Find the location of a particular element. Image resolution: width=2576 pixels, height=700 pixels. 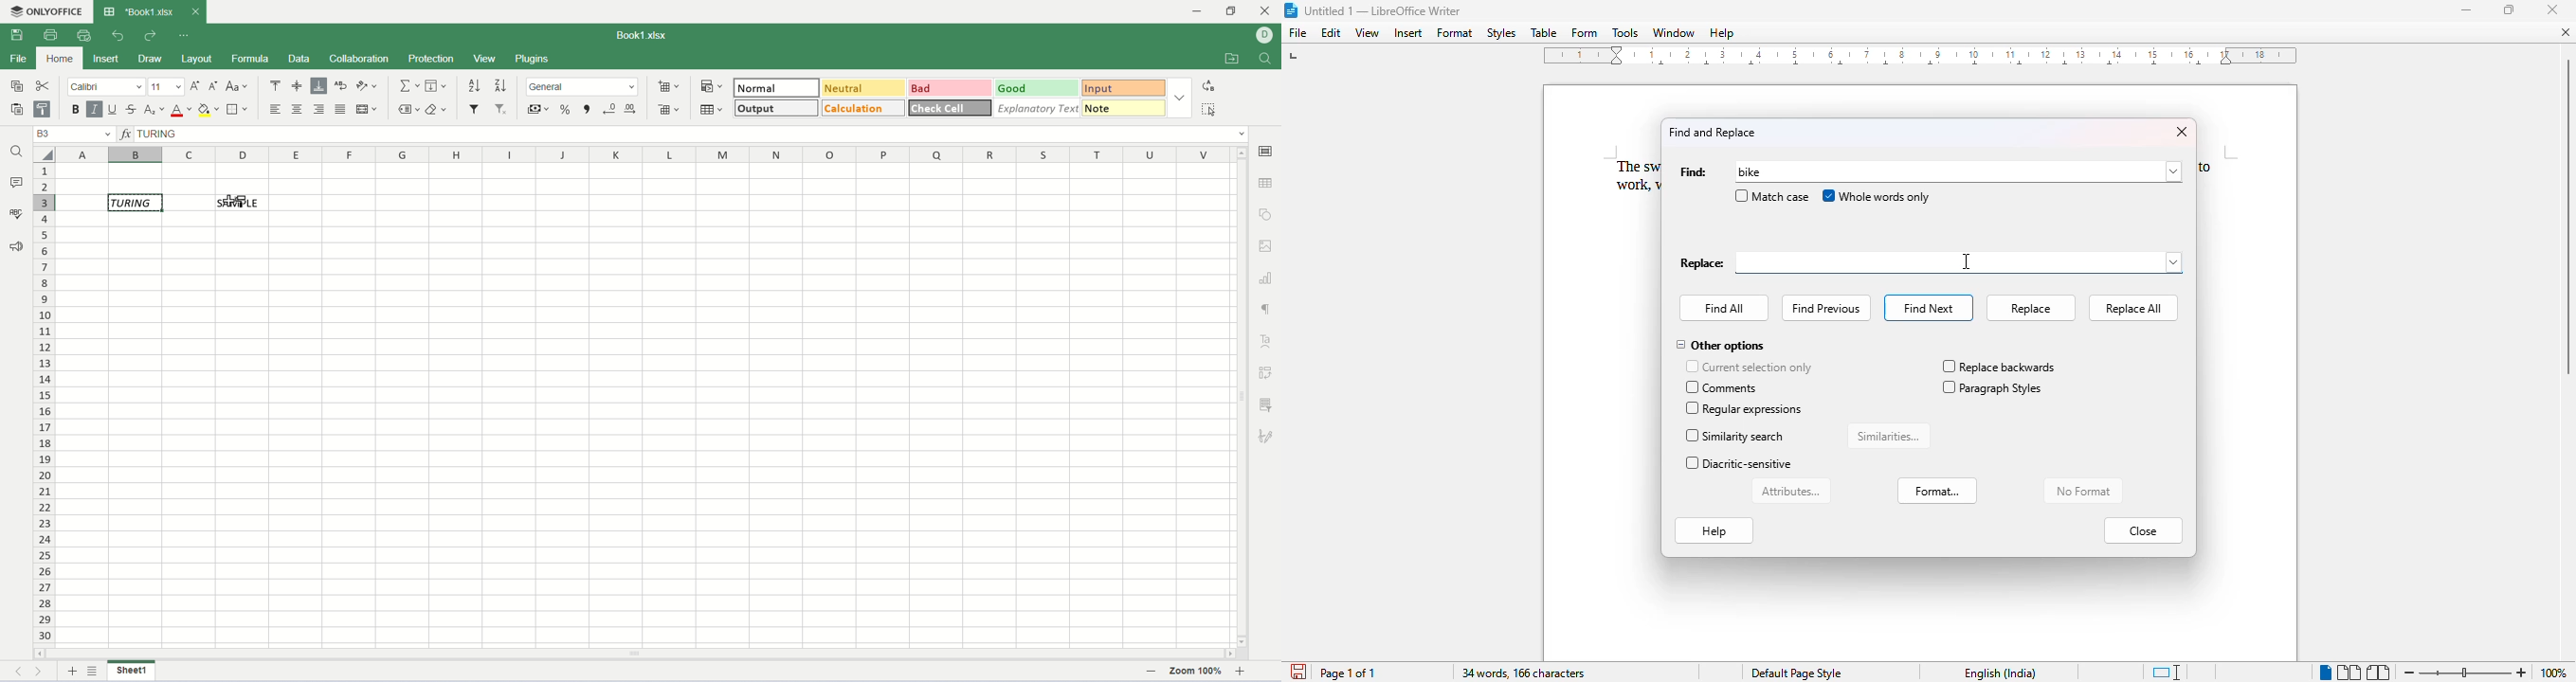

align left is located at coordinates (278, 109).